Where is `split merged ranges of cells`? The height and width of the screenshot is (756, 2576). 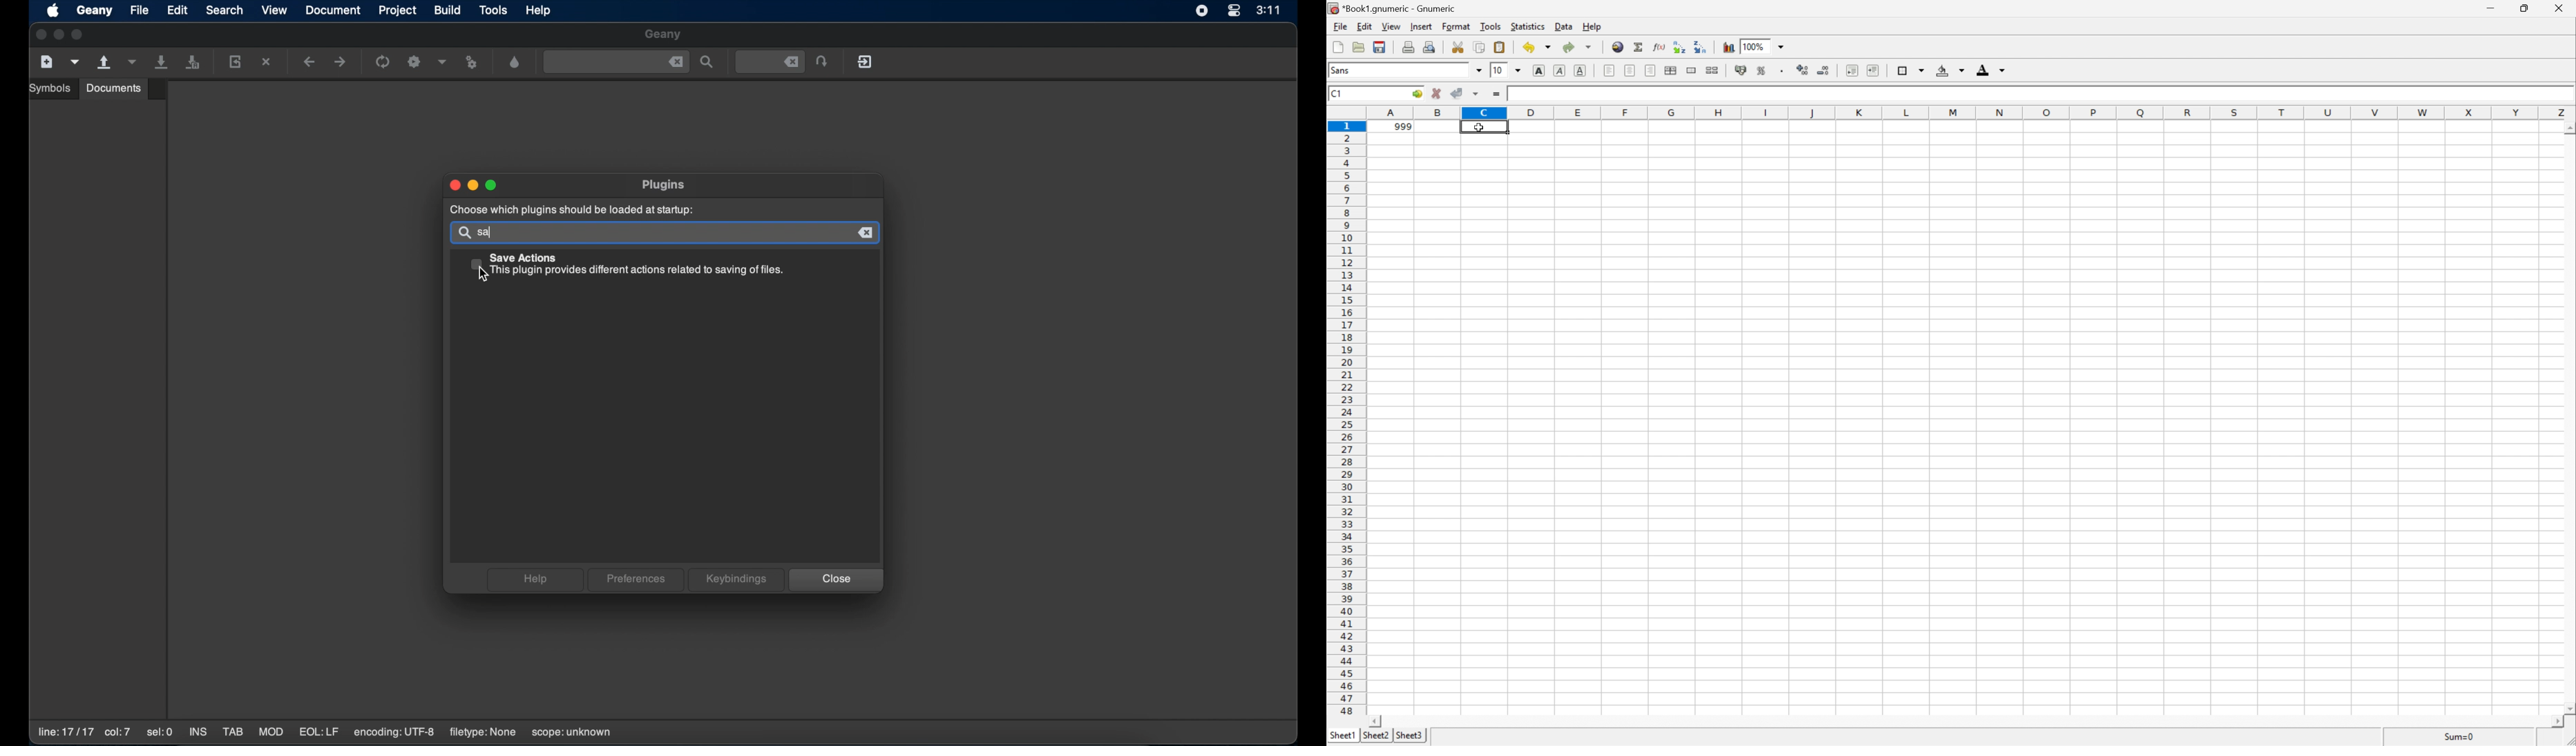 split merged ranges of cells is located at coordinates (1713, 70).